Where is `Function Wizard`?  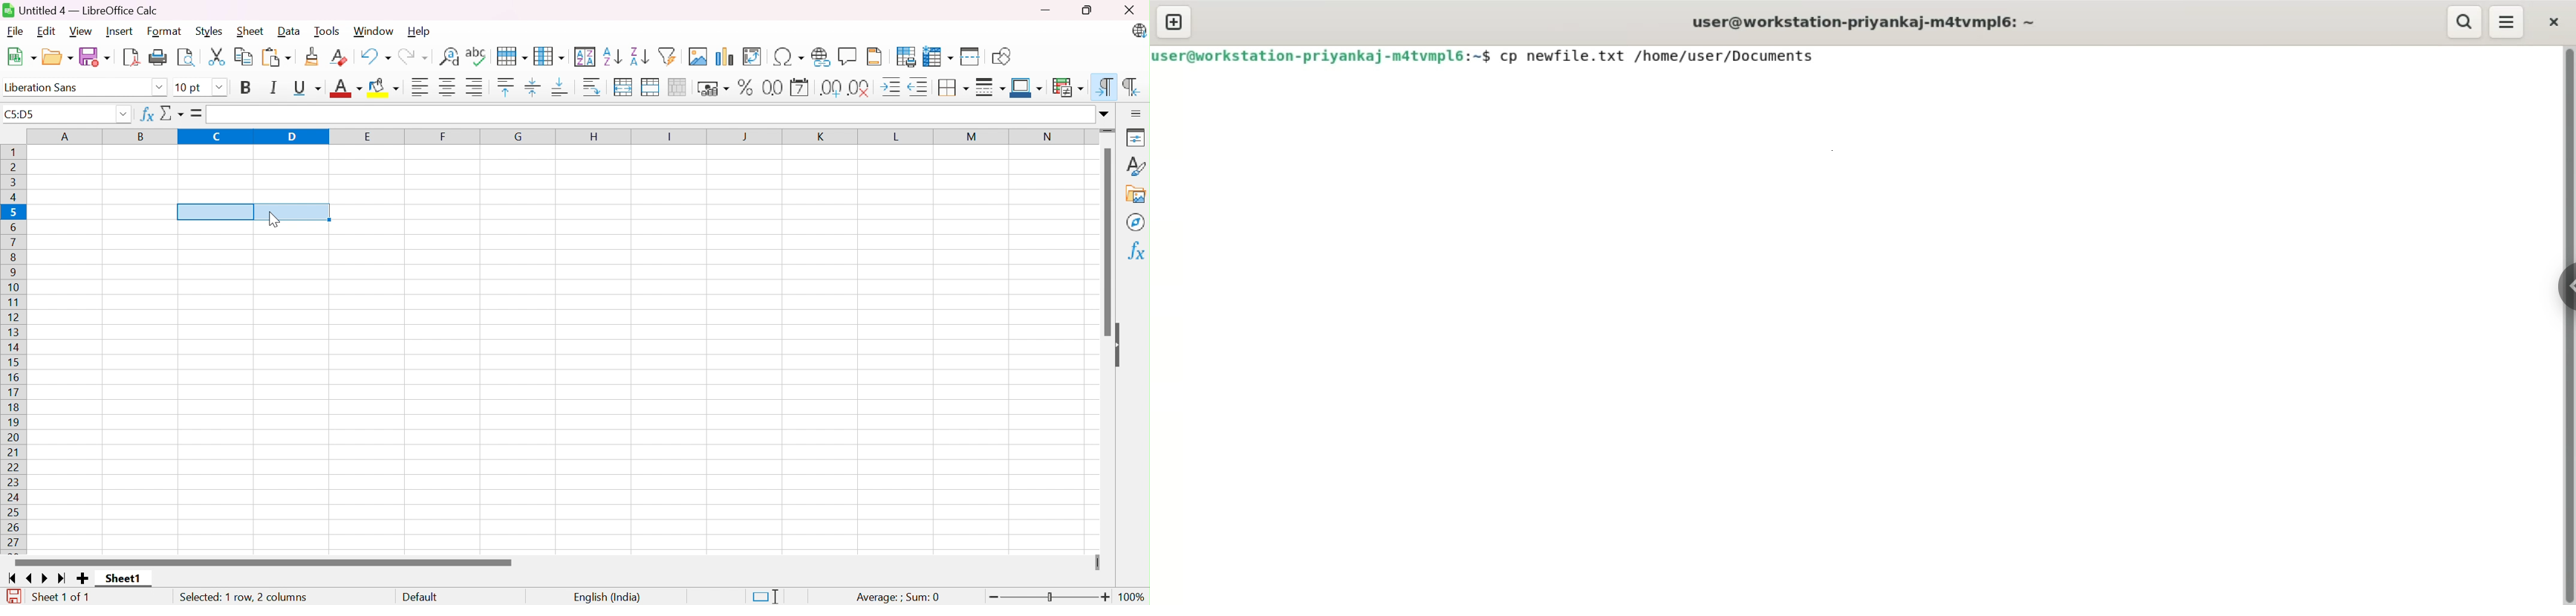
Function Wizard is located at coordinates (145, 115).